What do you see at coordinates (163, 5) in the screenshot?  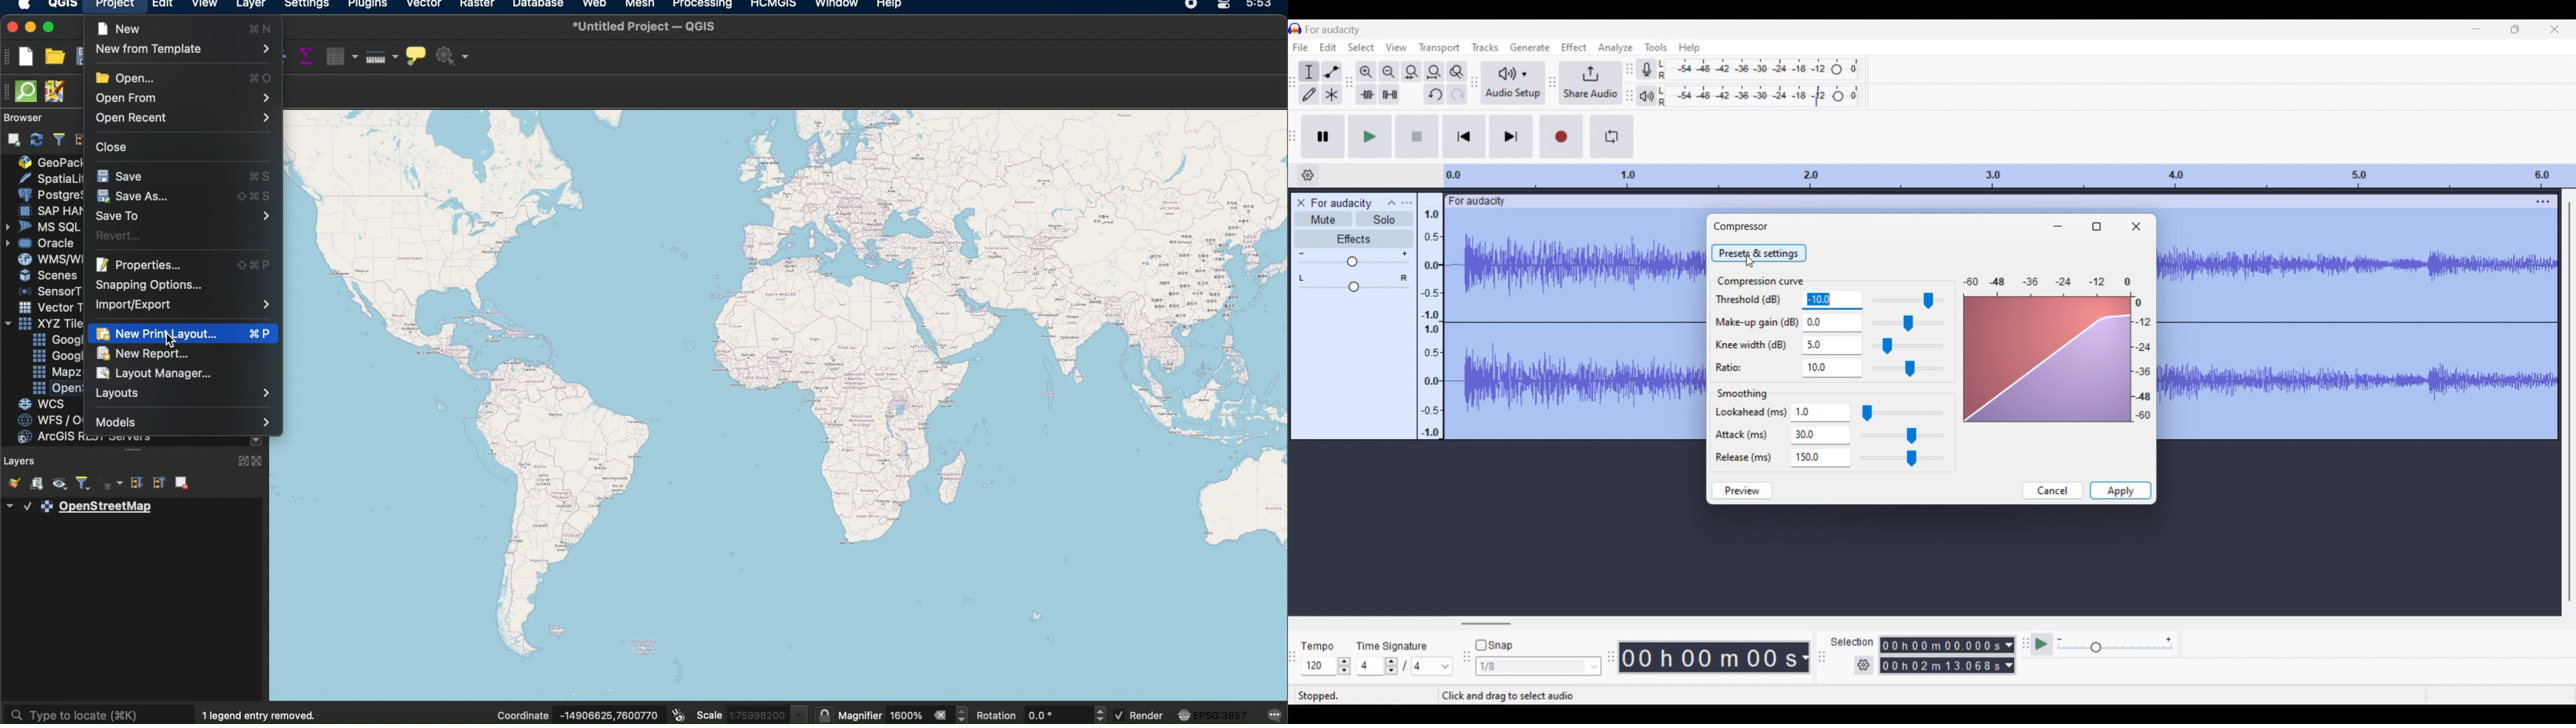 I see `edit` at bounding box center [163, 5].